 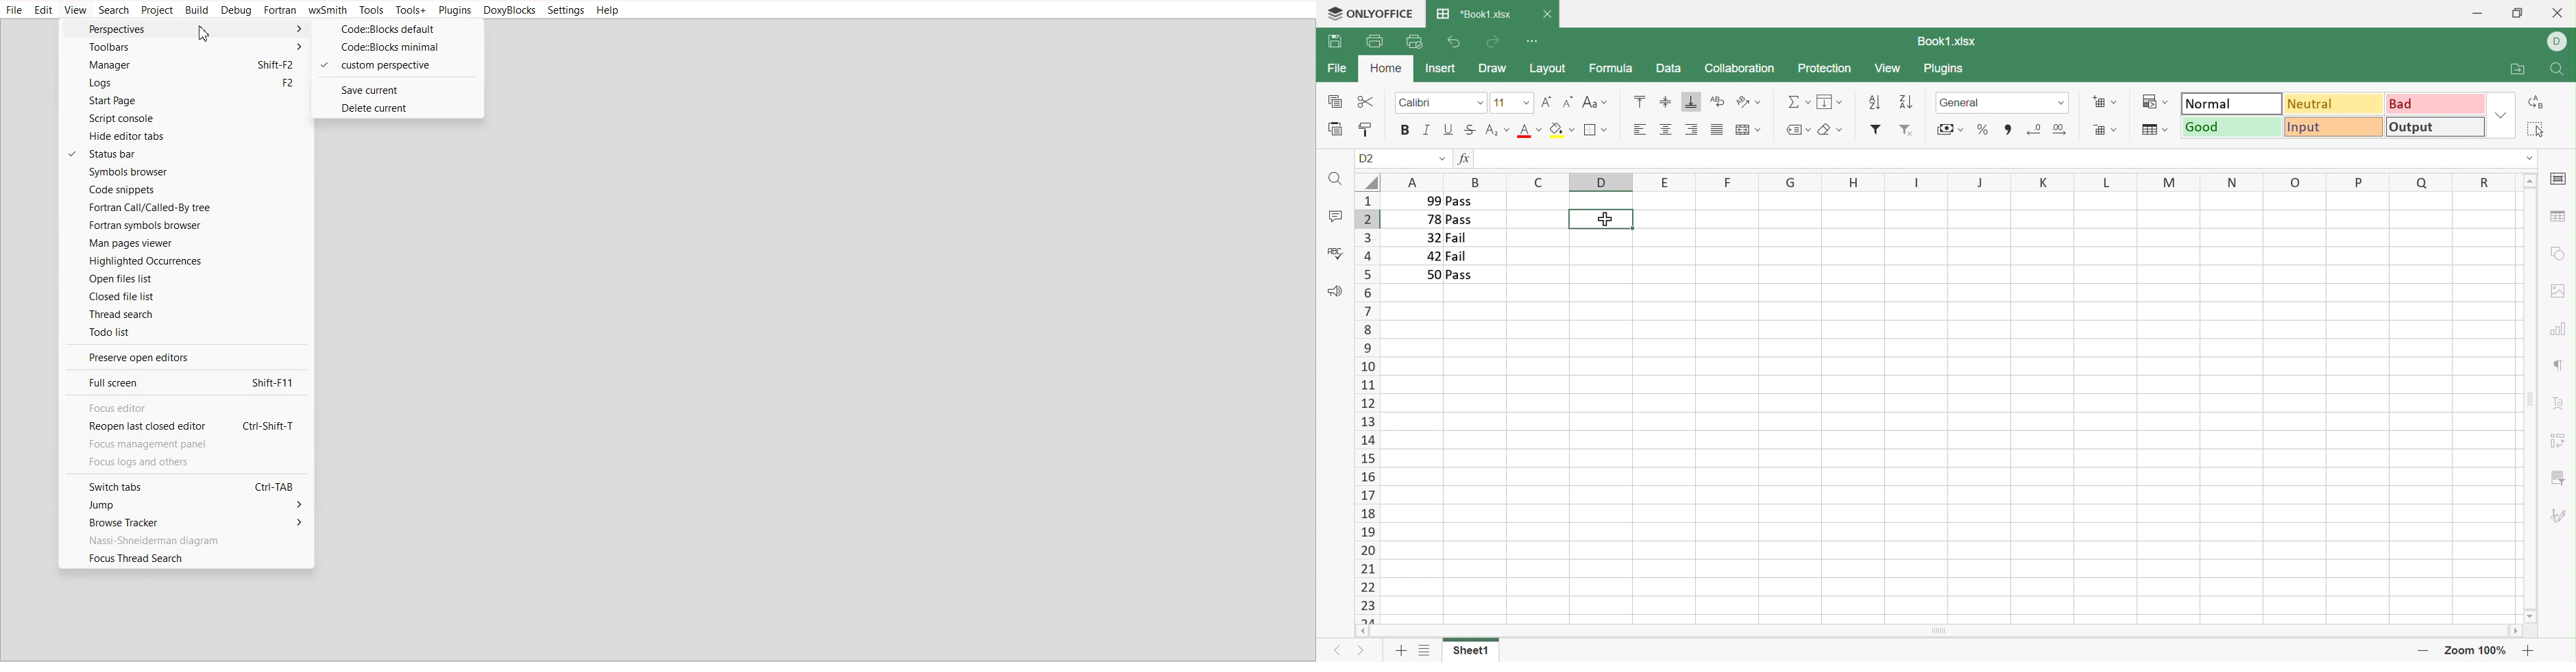 I want to click on File, so click(x=15, y=10).